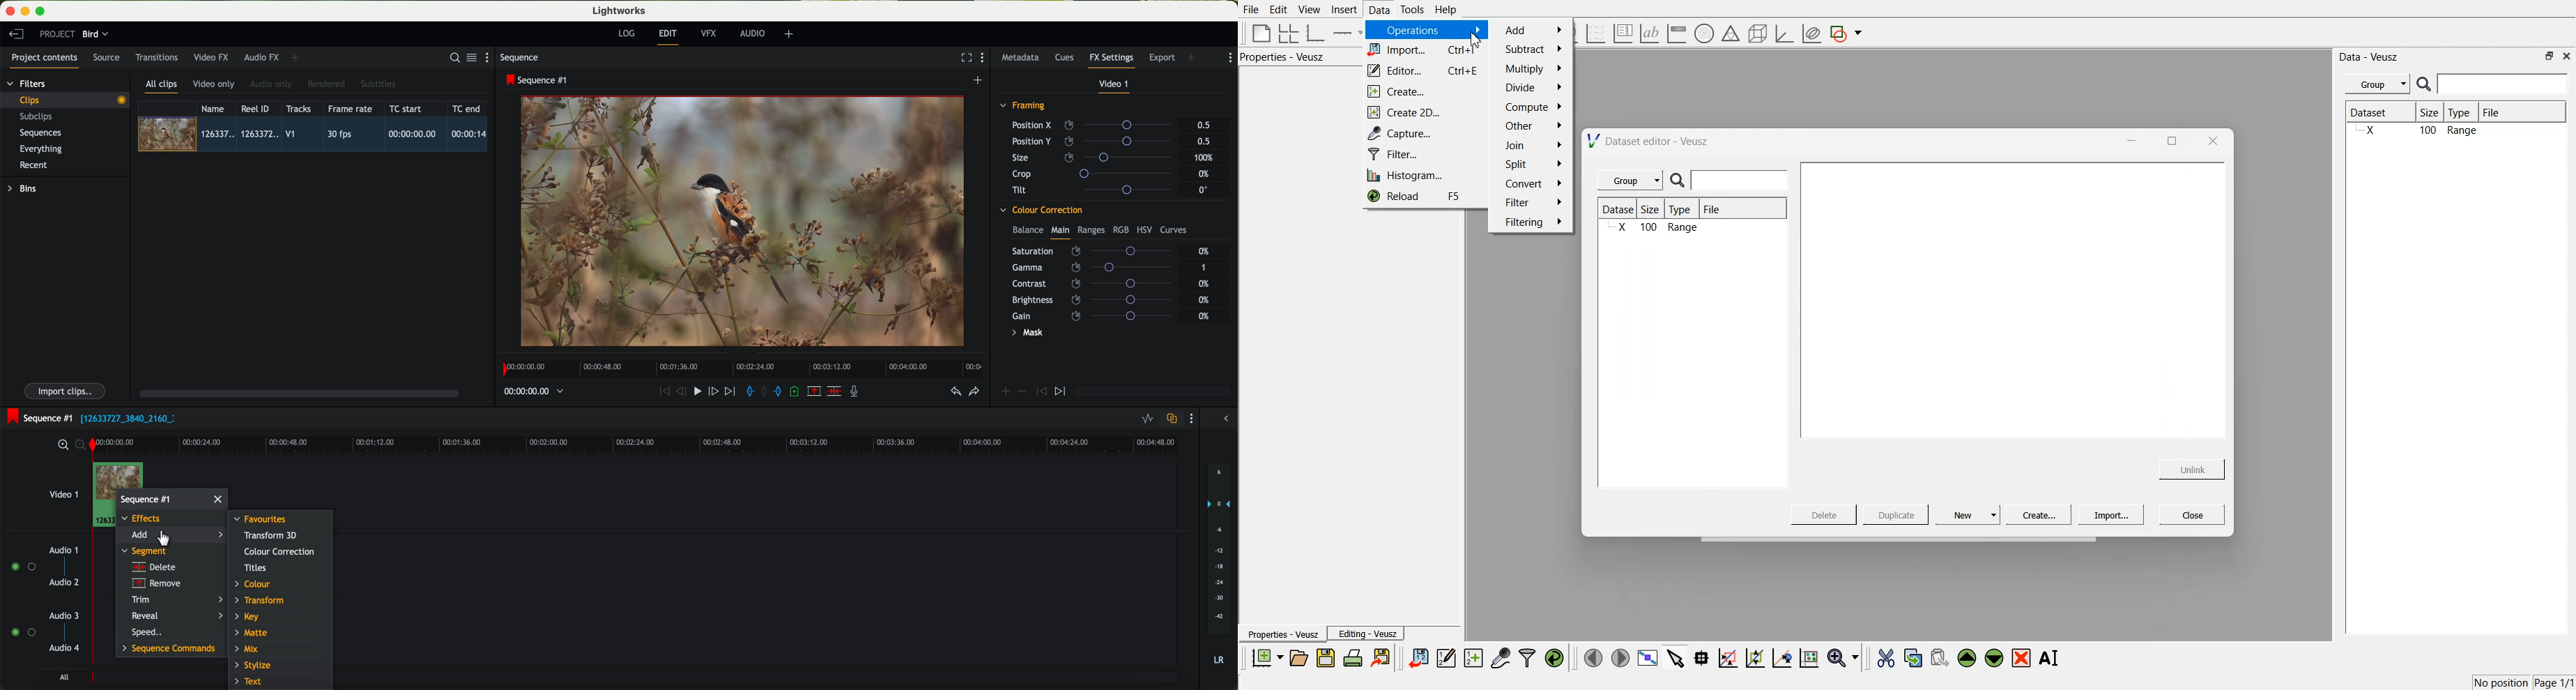  What do you see at coordinates (2037, 514) in the screenshot?
I see `Create...` at bounding box center [2037, 514].